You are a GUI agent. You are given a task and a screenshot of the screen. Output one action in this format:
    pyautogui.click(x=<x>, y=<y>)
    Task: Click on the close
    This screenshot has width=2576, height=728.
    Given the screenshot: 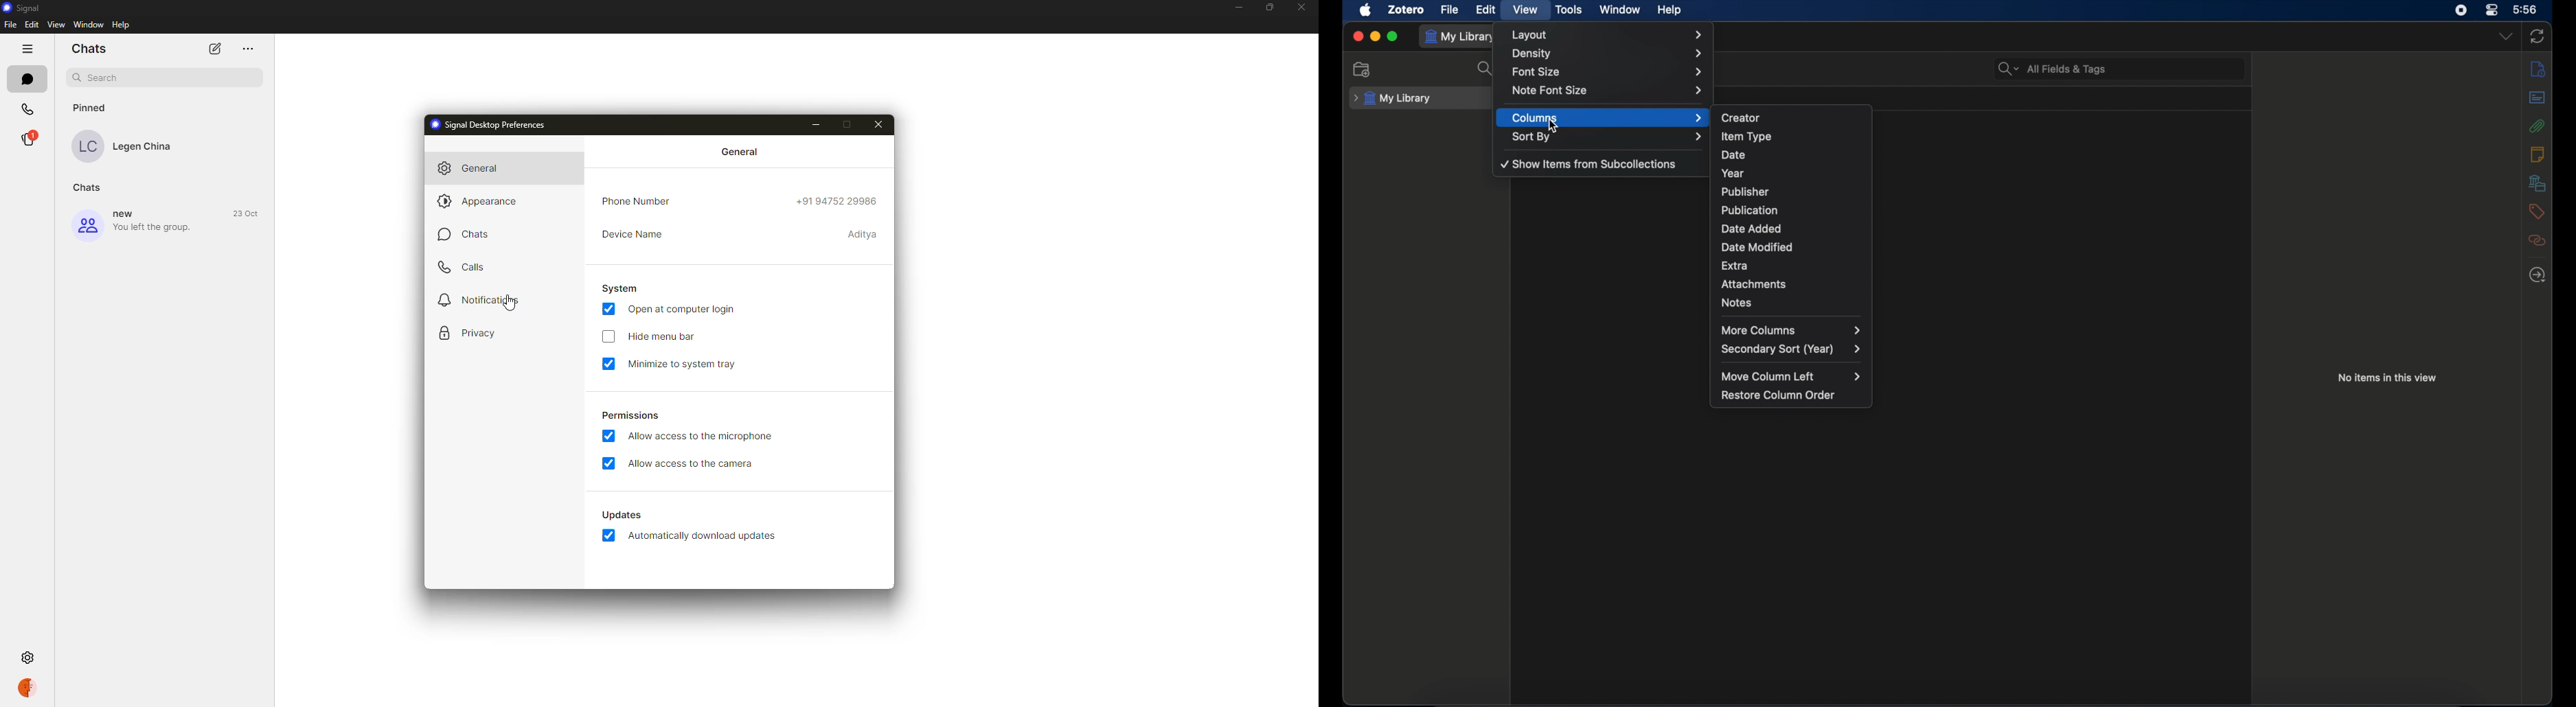 What is the action you would take?
    pyautogui.click(x=1358, y=35)
    